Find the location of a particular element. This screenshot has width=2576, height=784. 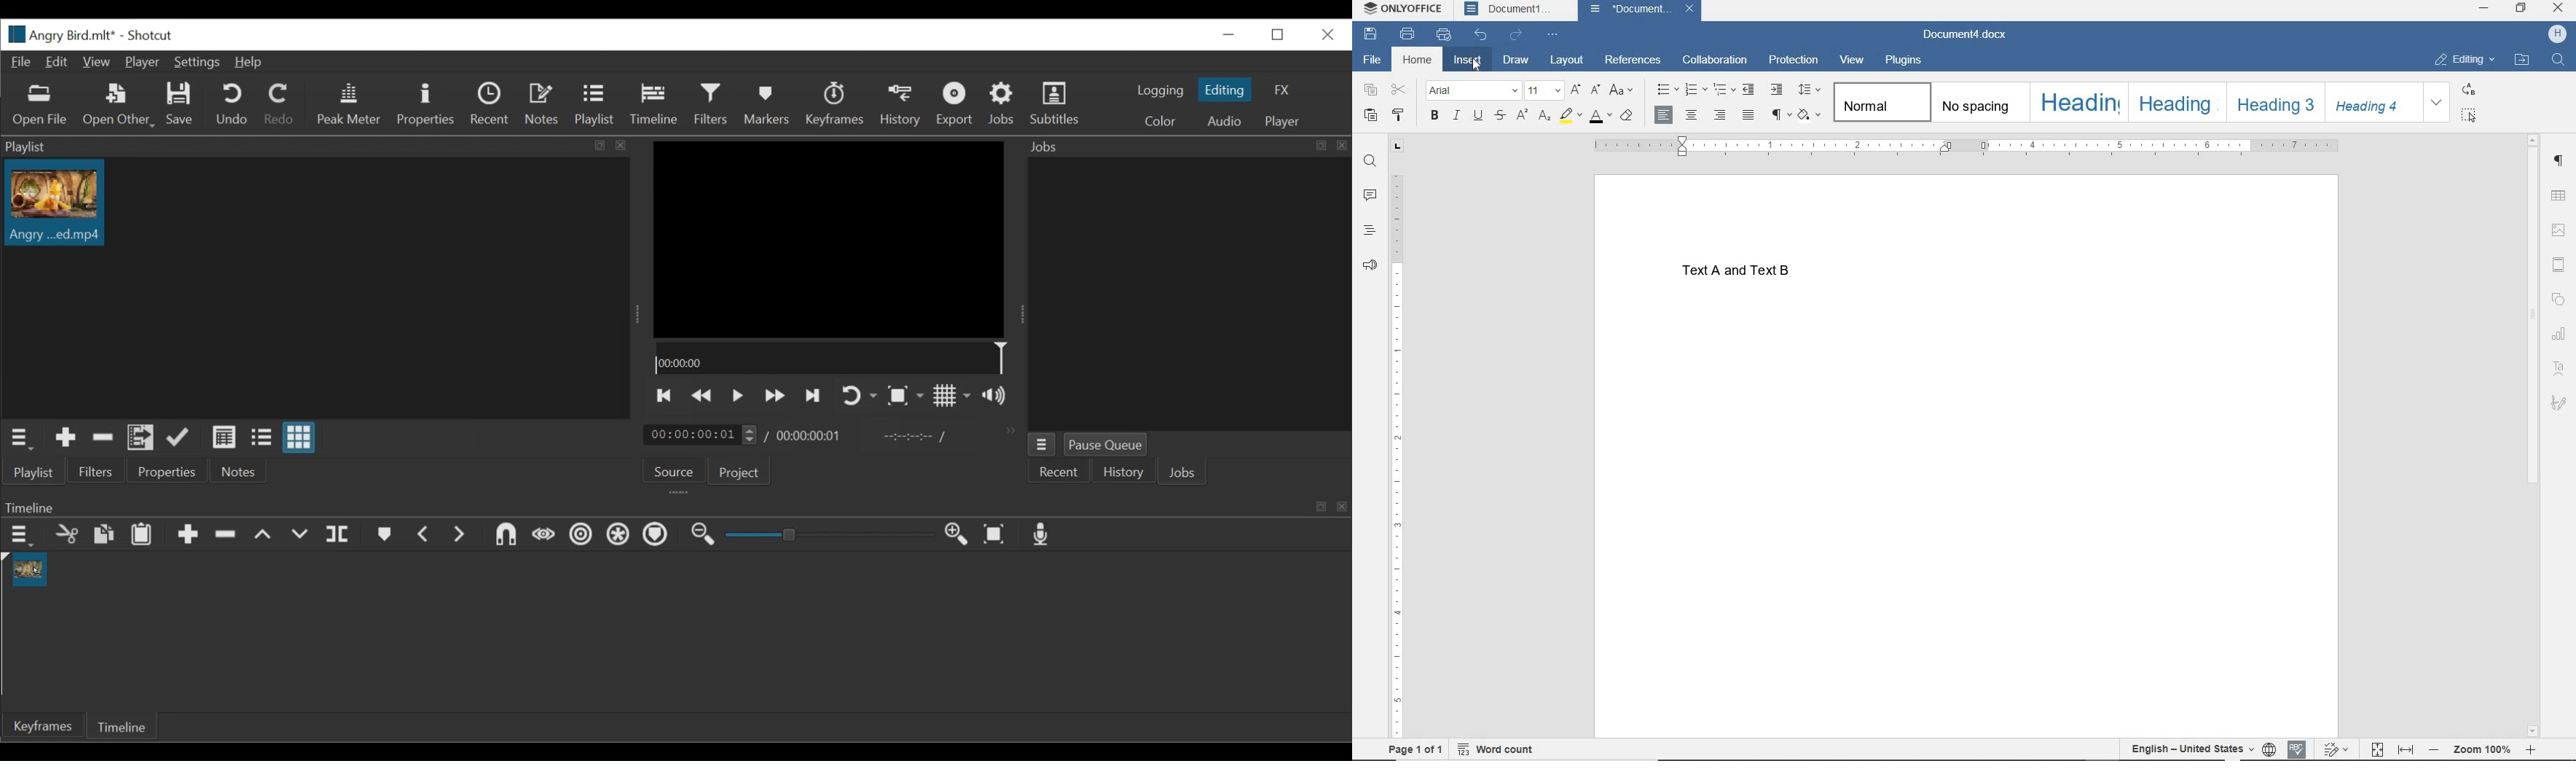

FONT COLOR is located at coordinates (1601, 117).